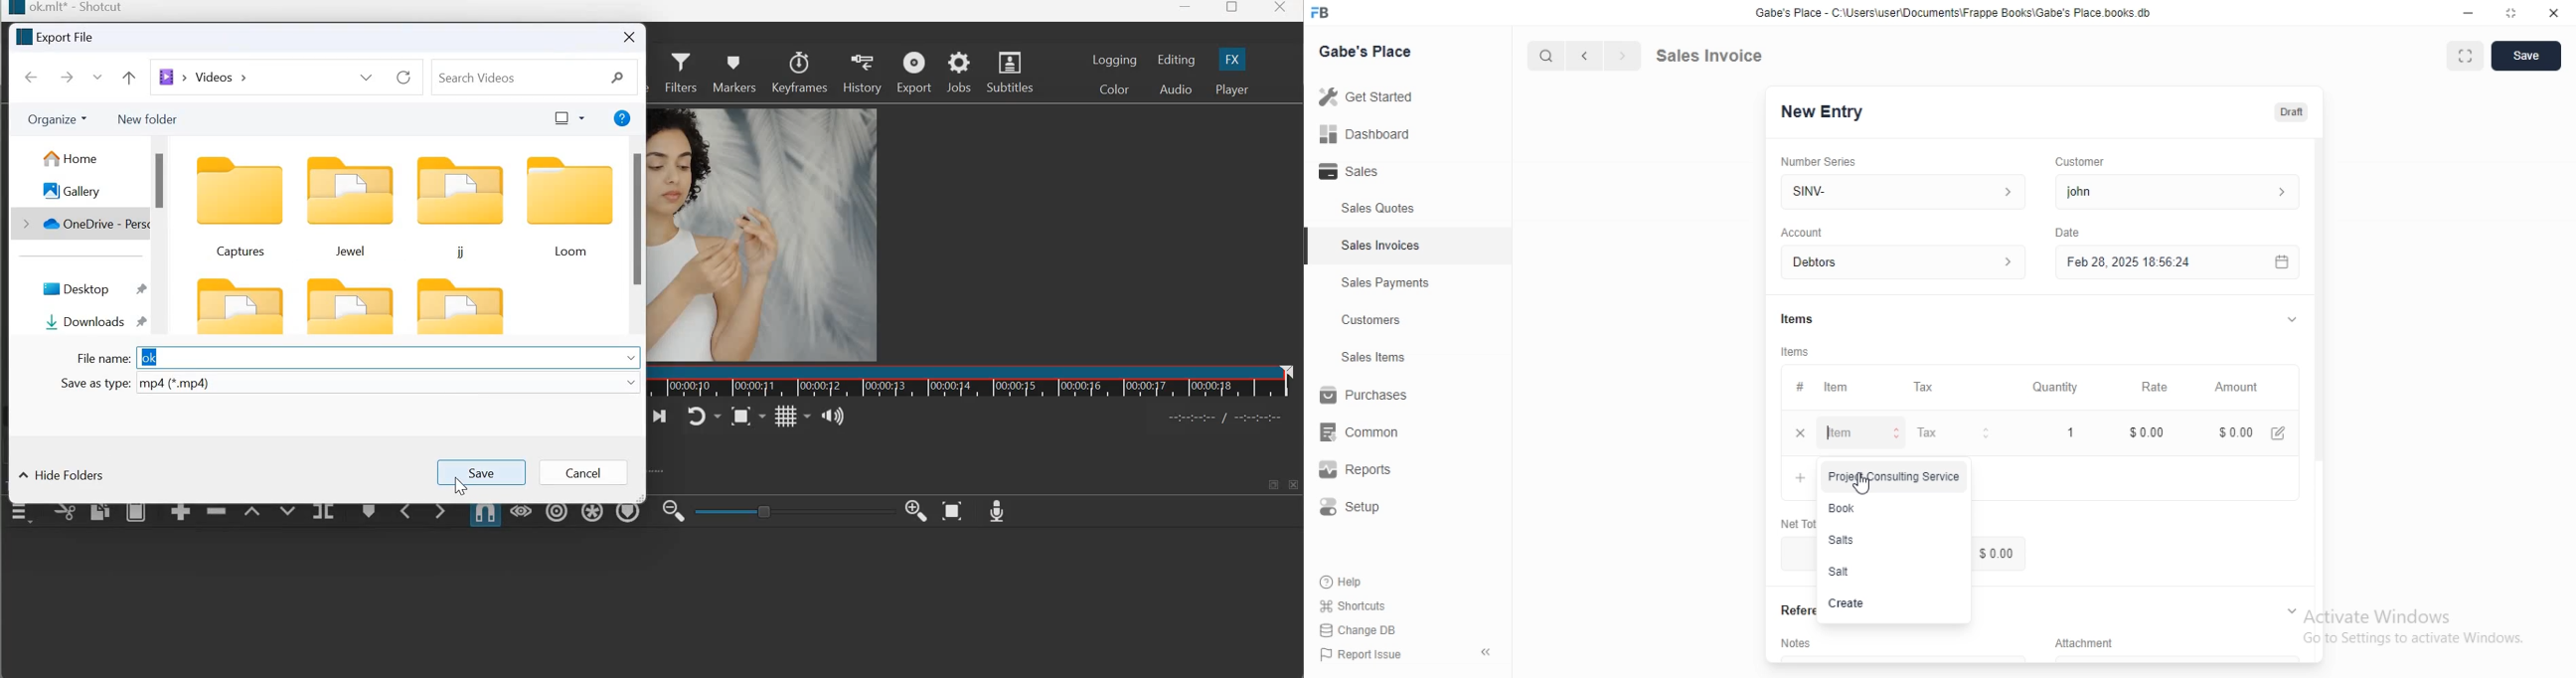 The width and height of the screenshot is (2576, 700). I want to click on collapse, so click(2290, 609).